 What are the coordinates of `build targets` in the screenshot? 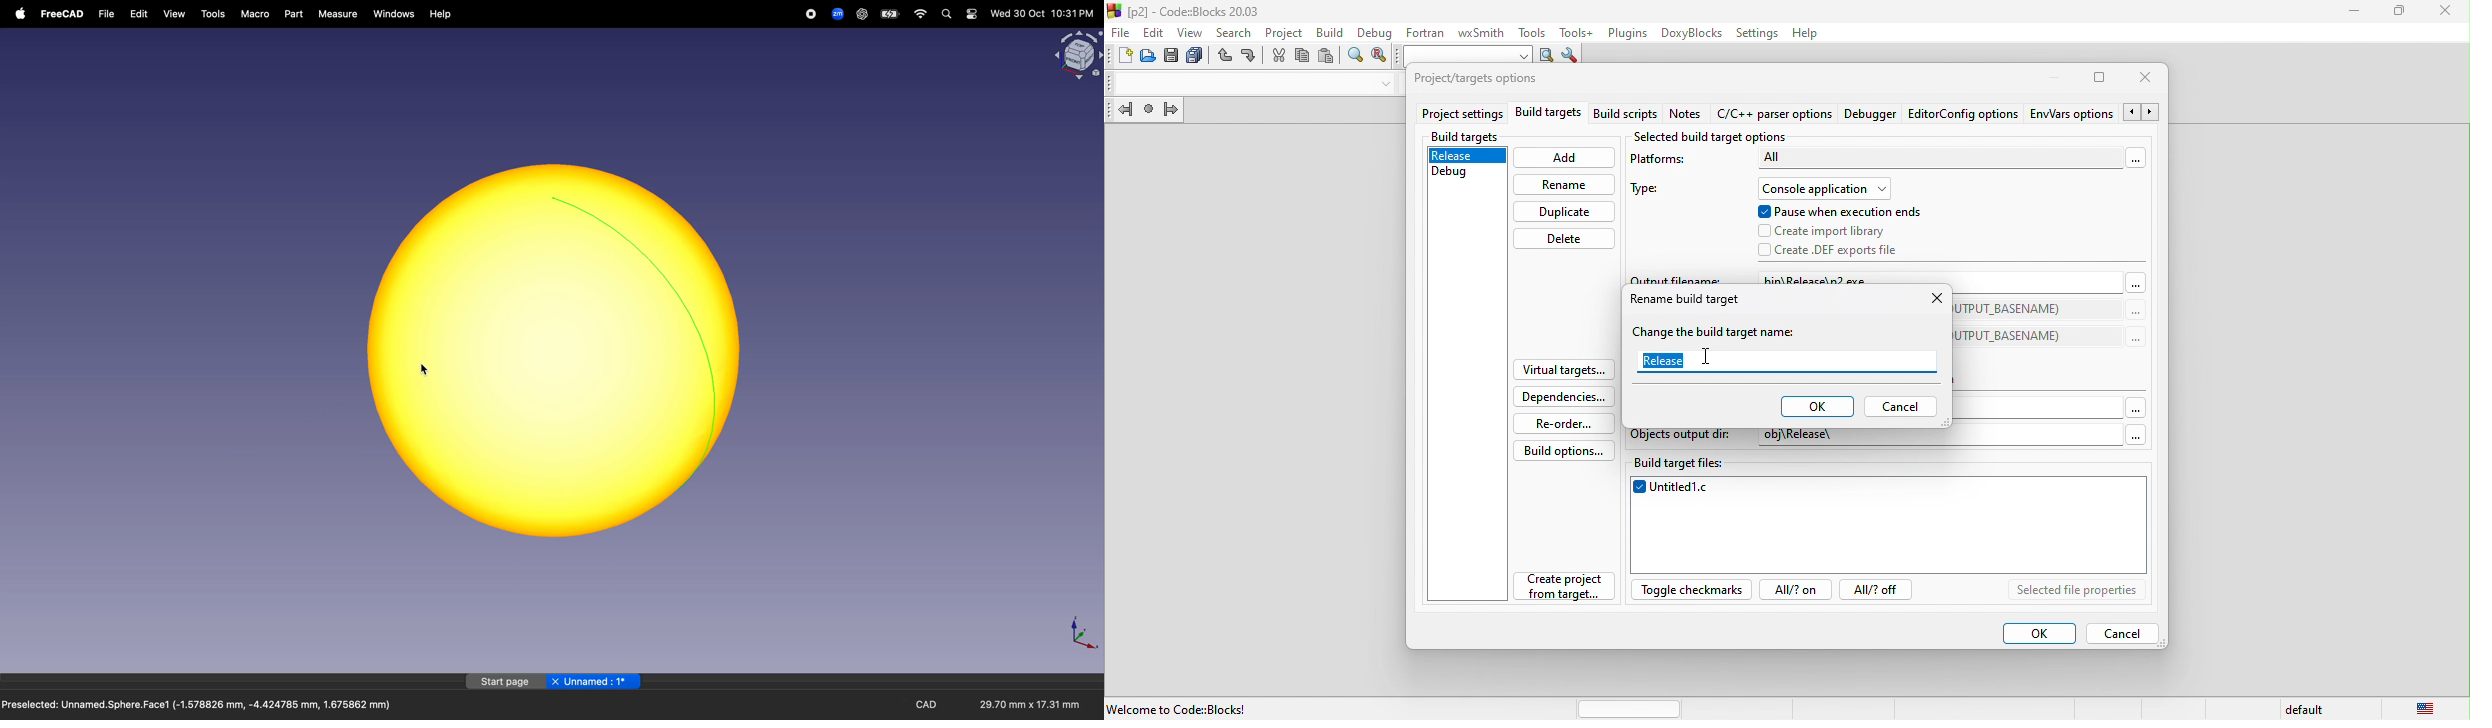 It's located at (1548, 114).